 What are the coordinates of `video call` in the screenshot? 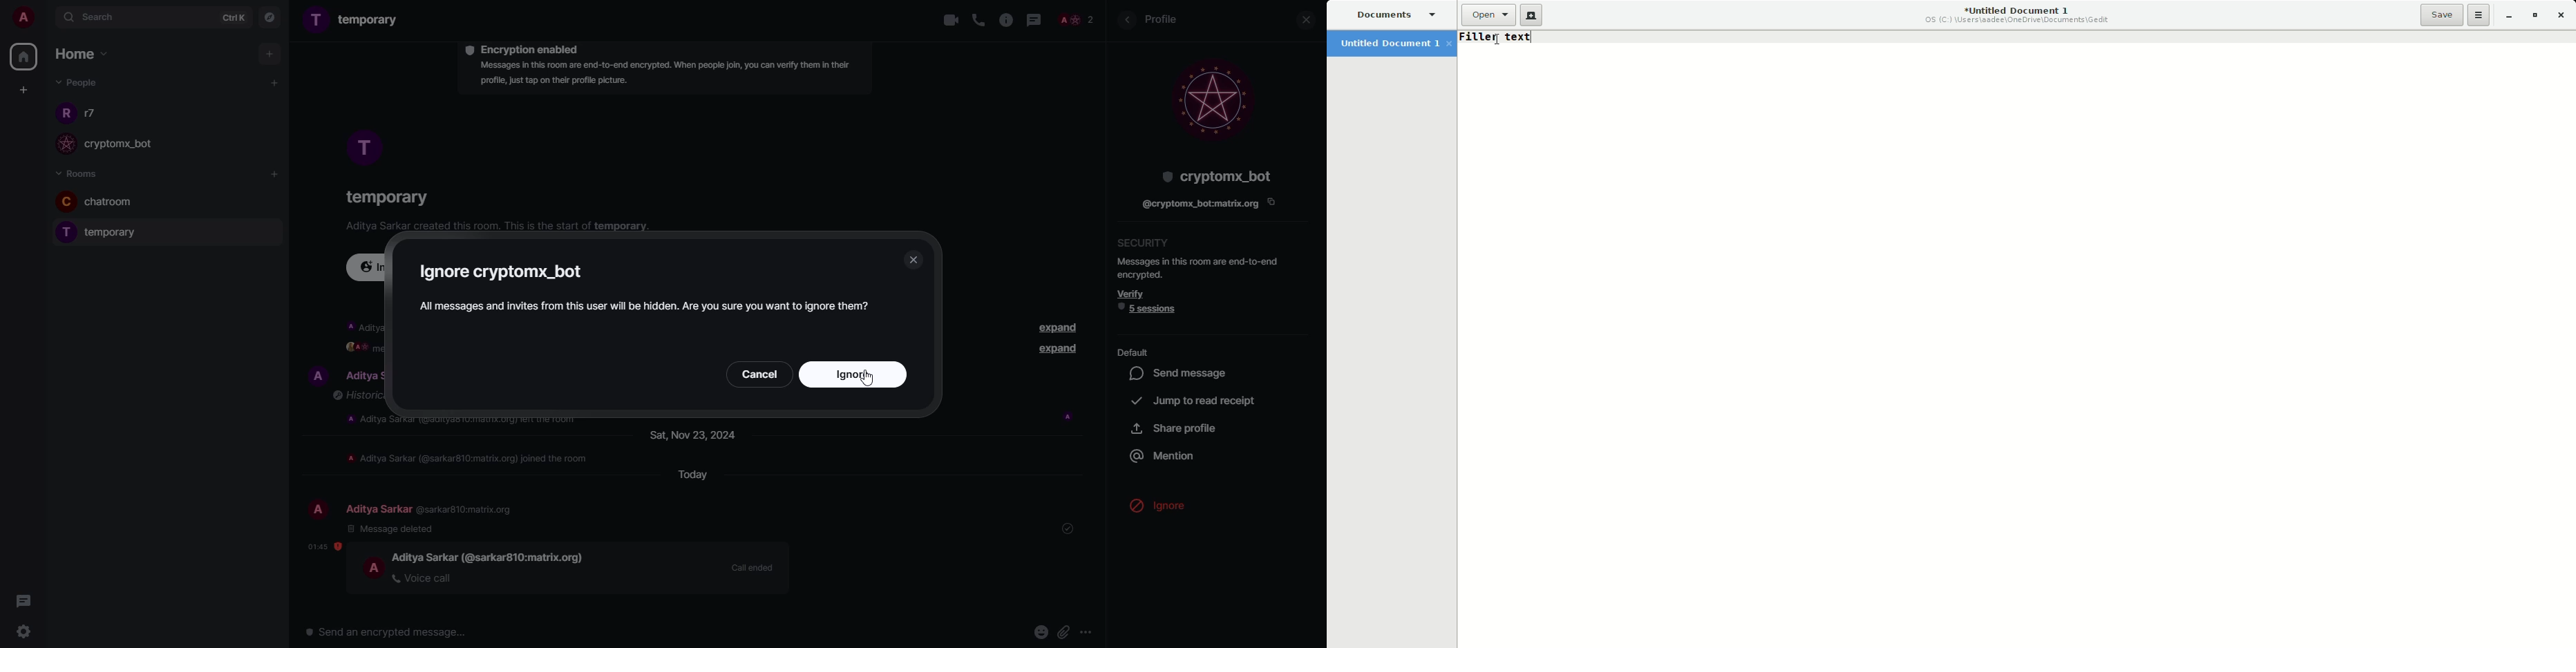 It's located at (945, 19).